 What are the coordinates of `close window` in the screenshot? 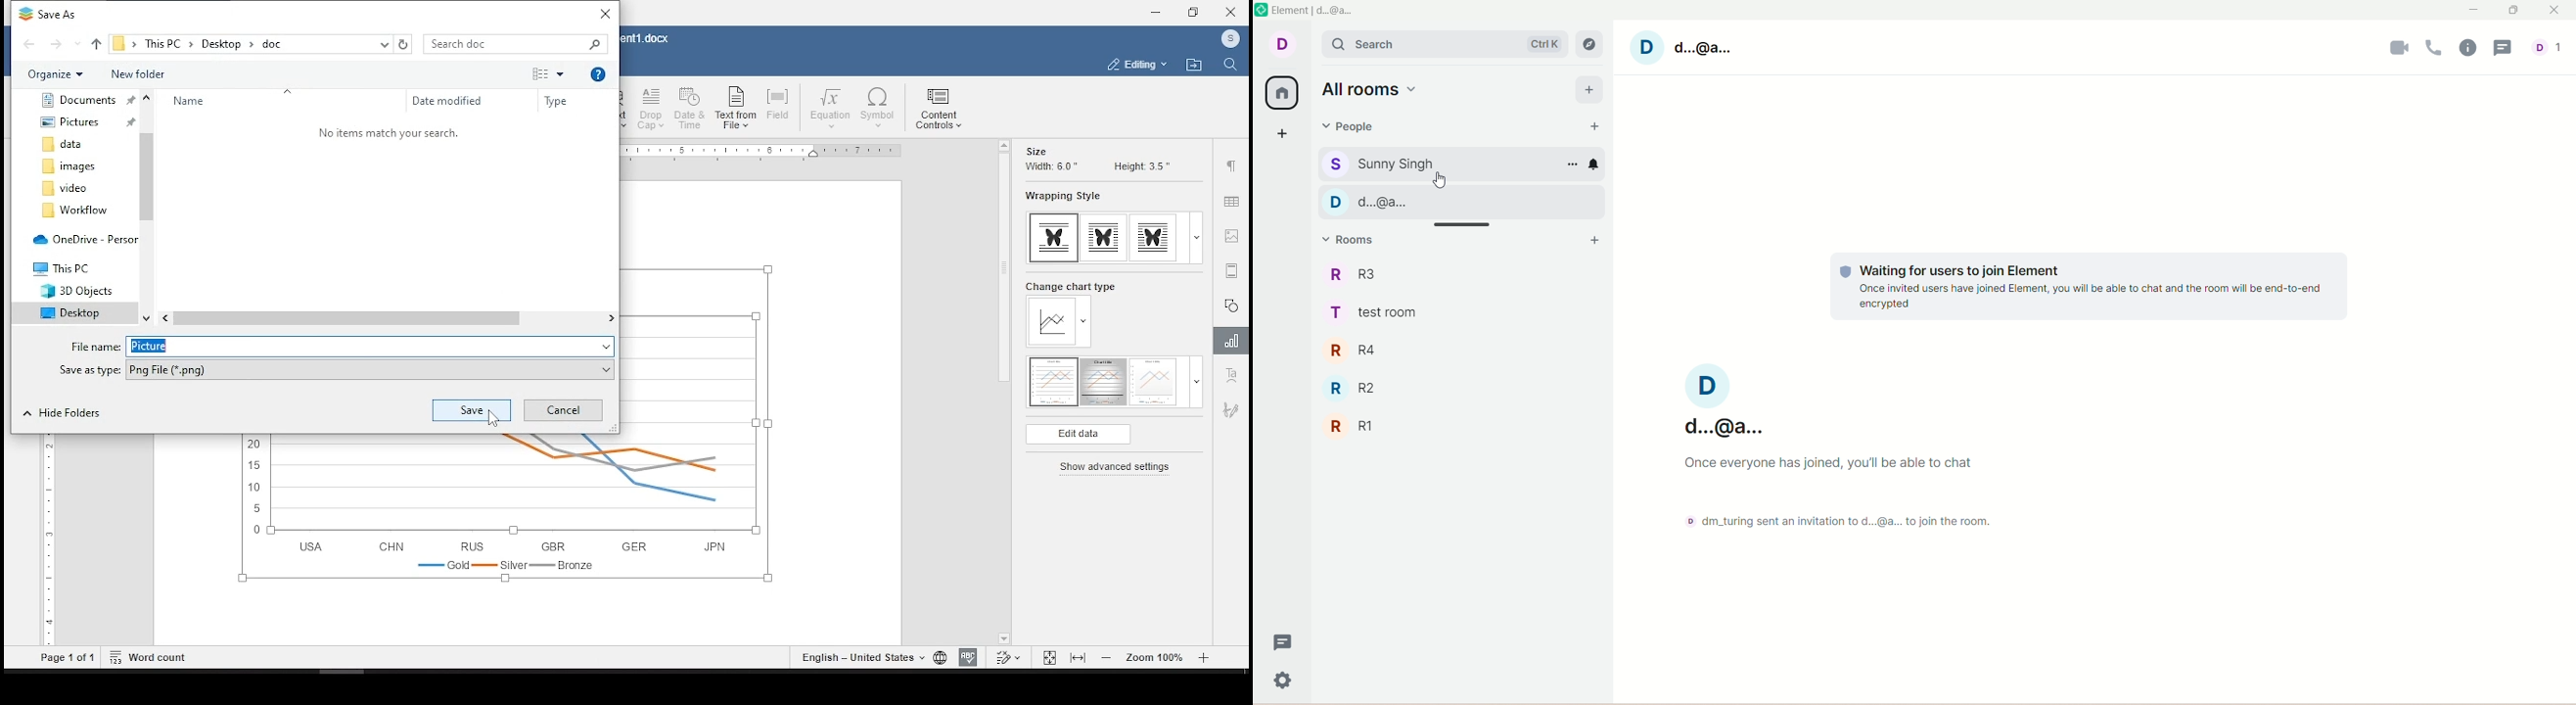 It's located at (604, 13).